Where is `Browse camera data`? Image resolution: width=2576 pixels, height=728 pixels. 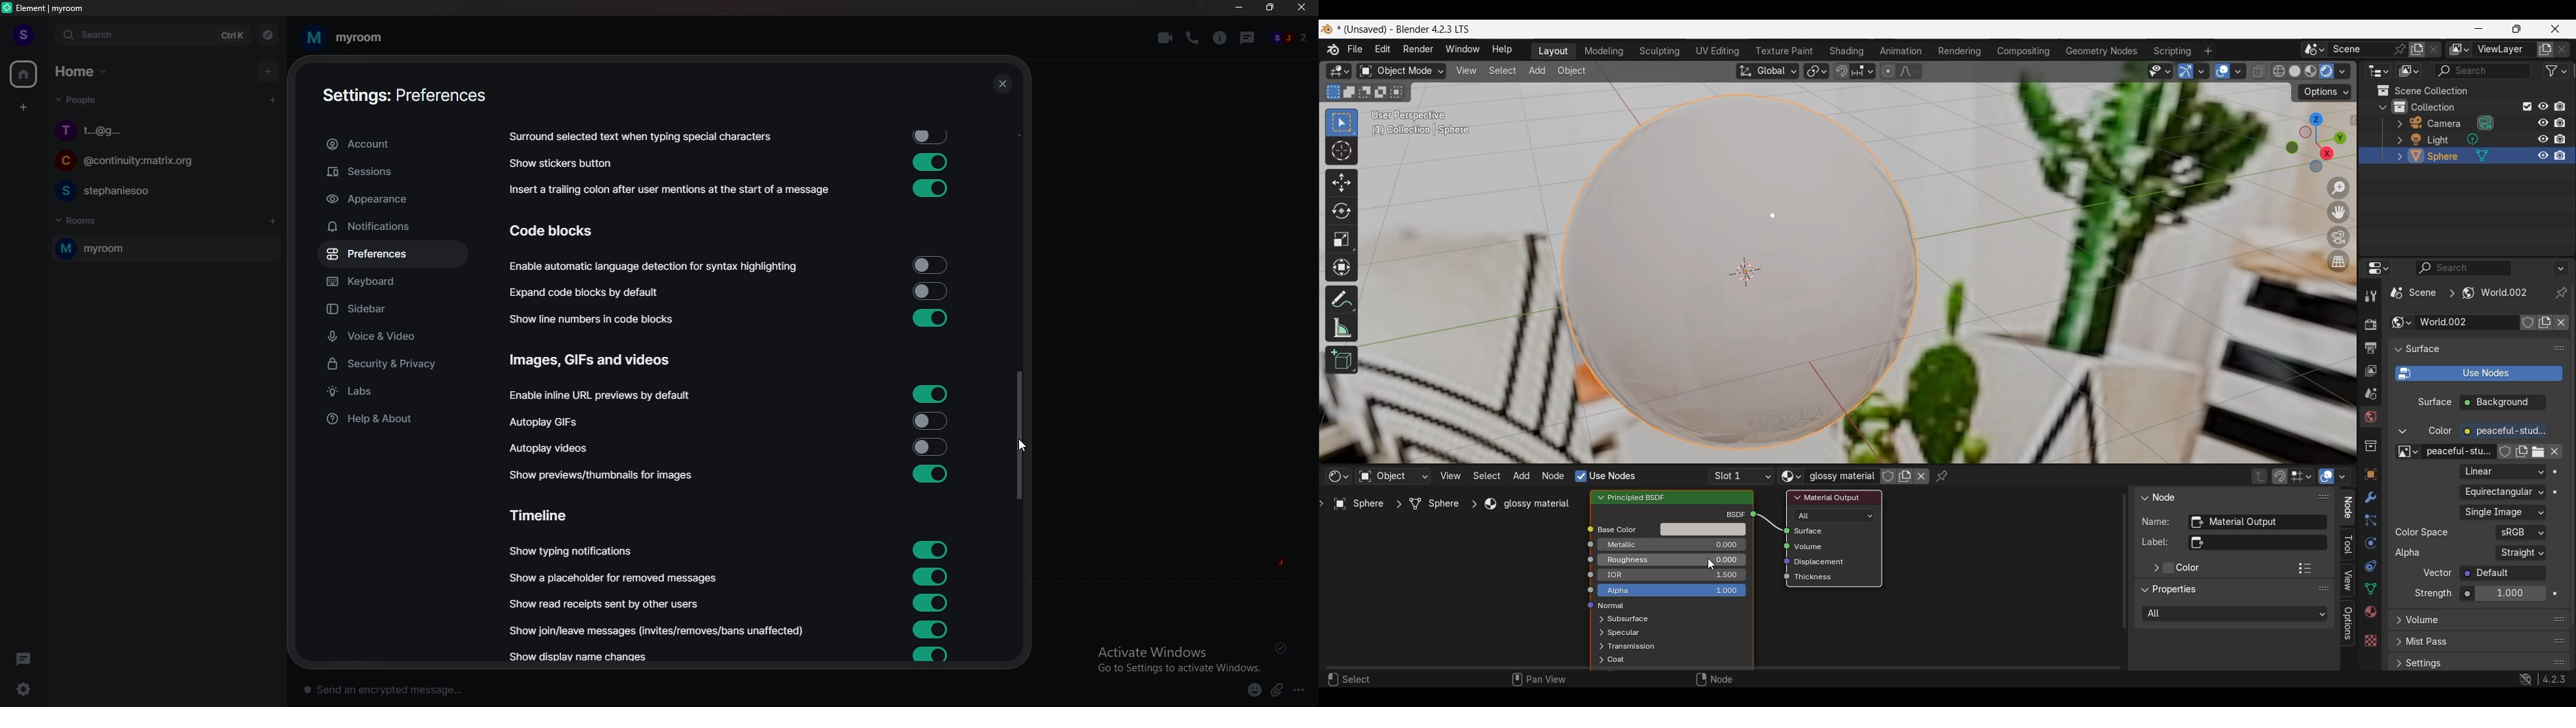
Browse camera data is located at coordinates (2485, 122).